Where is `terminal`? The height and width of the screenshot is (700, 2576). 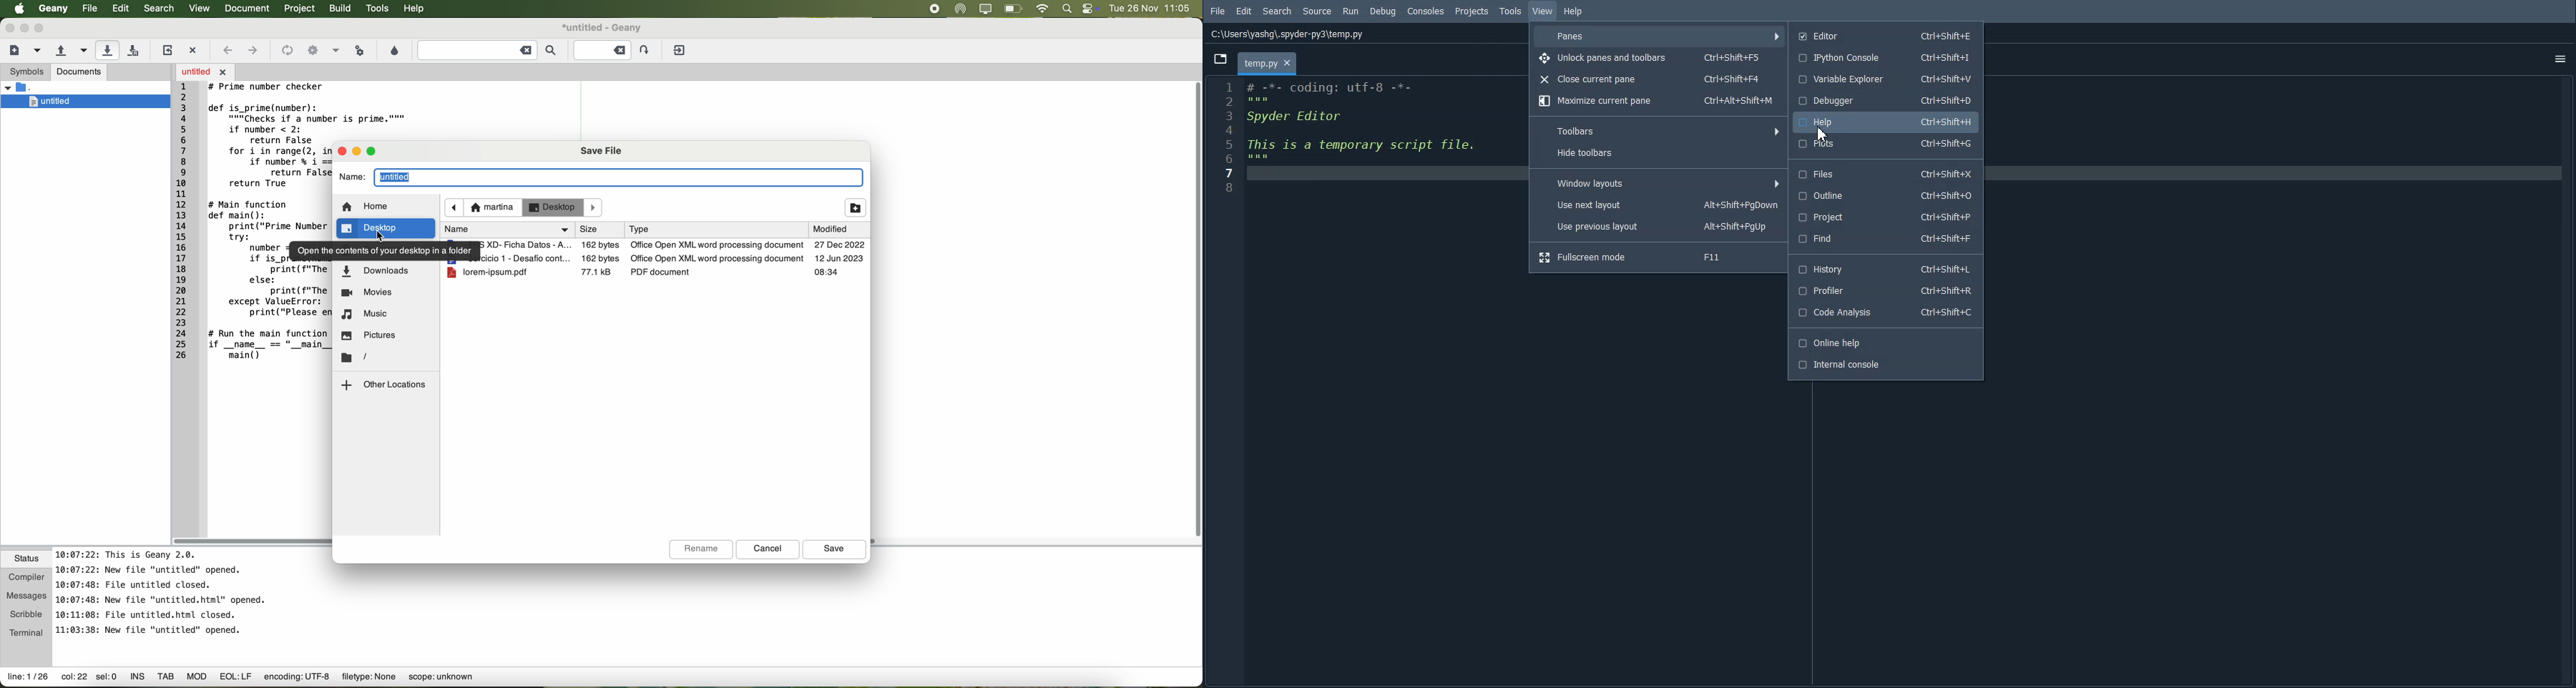
terminal is located at coordinates (27, 633).